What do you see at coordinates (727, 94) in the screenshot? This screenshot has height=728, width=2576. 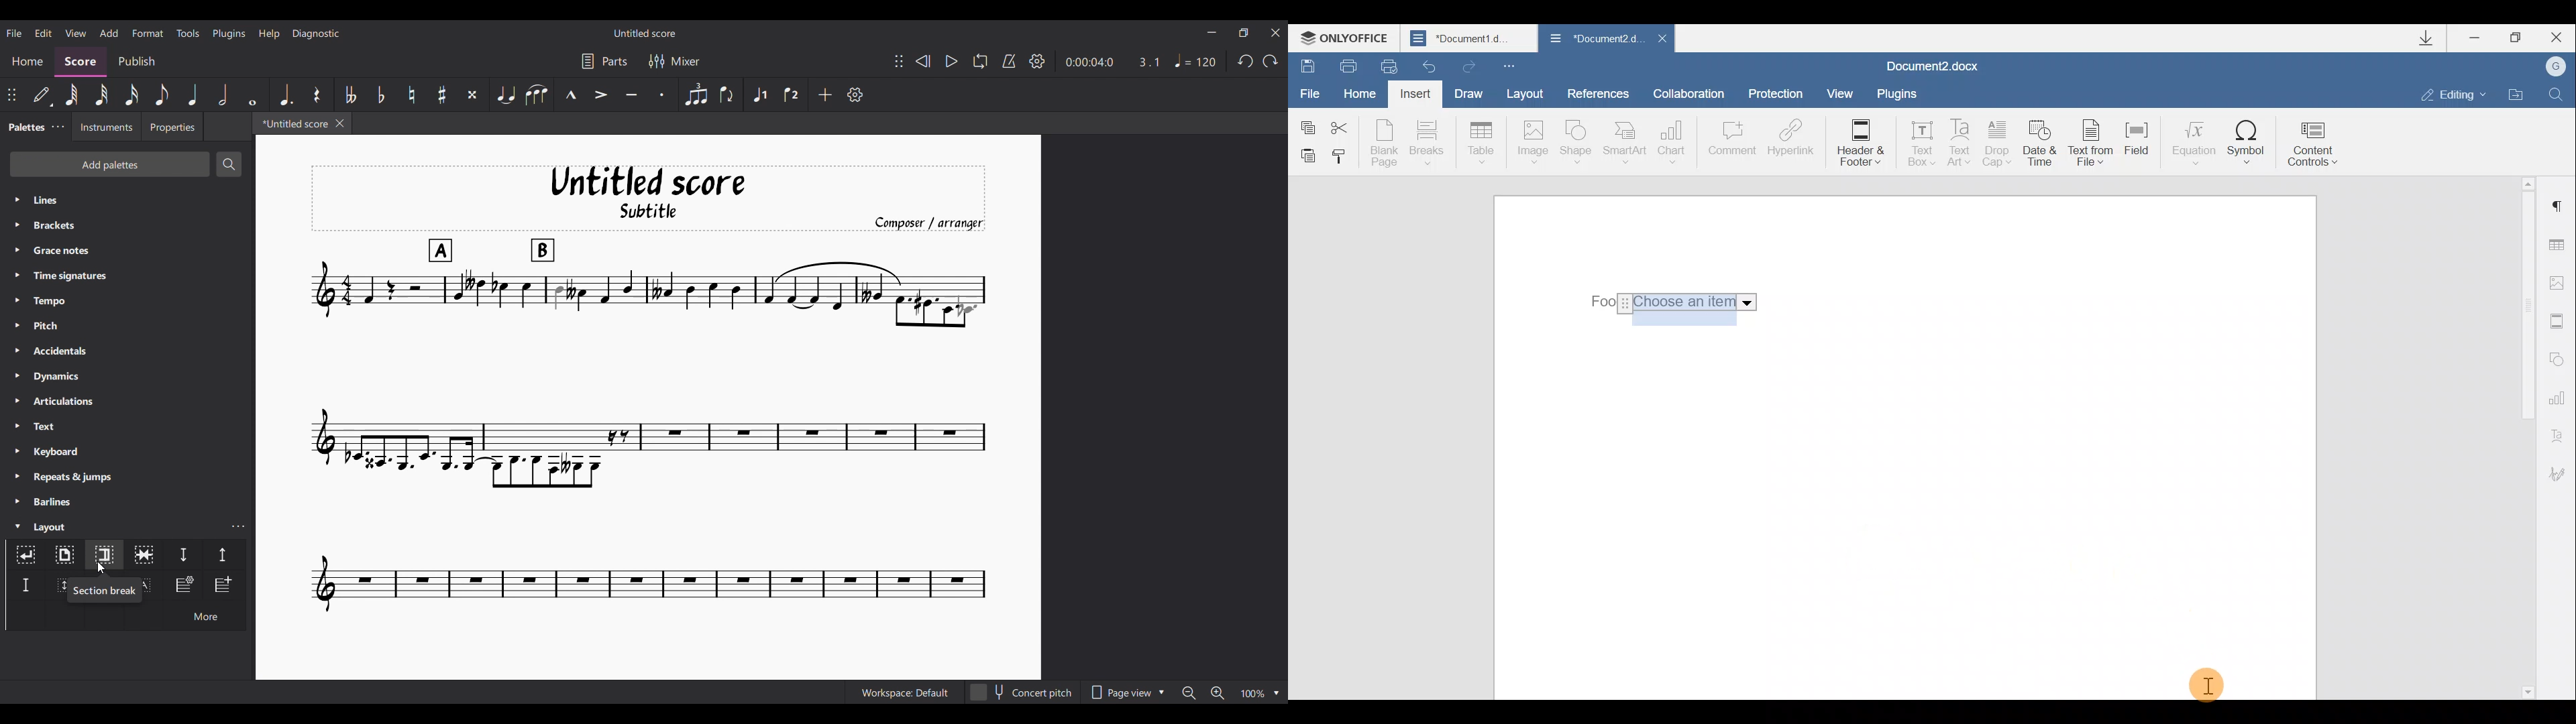 I see `Flip direction` at bounding box center [727, 94].